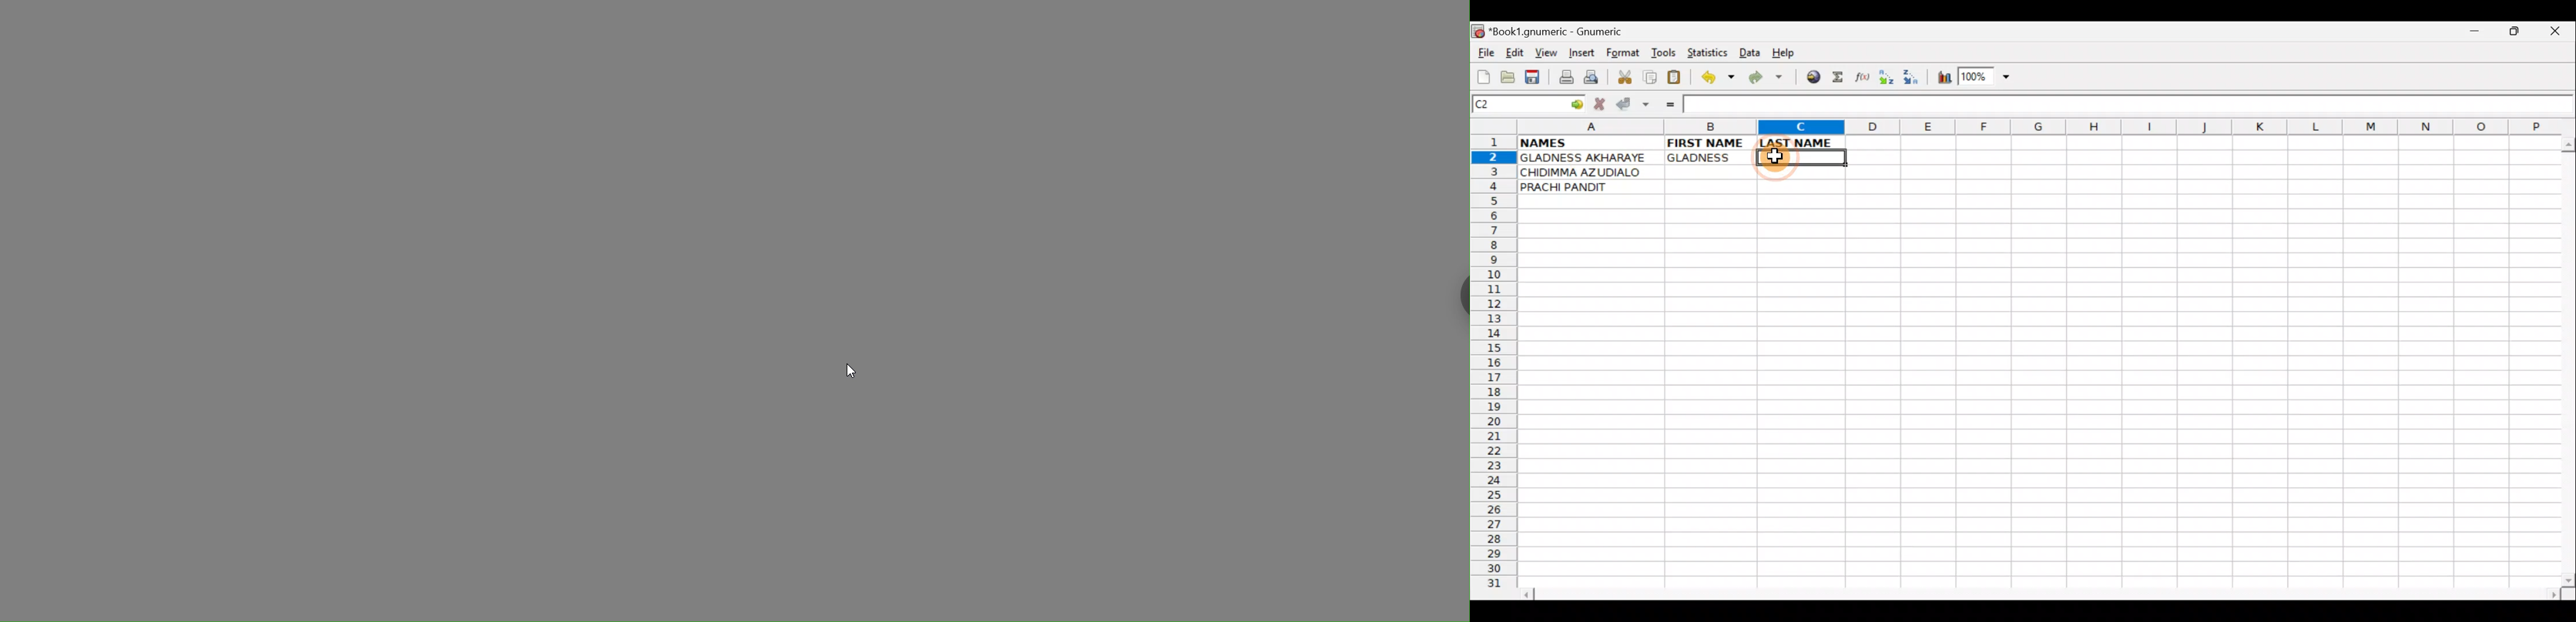 Image resolution: width=2576 pixels, height=644 pixels. I want to click on Insert, so click(1581, 53).